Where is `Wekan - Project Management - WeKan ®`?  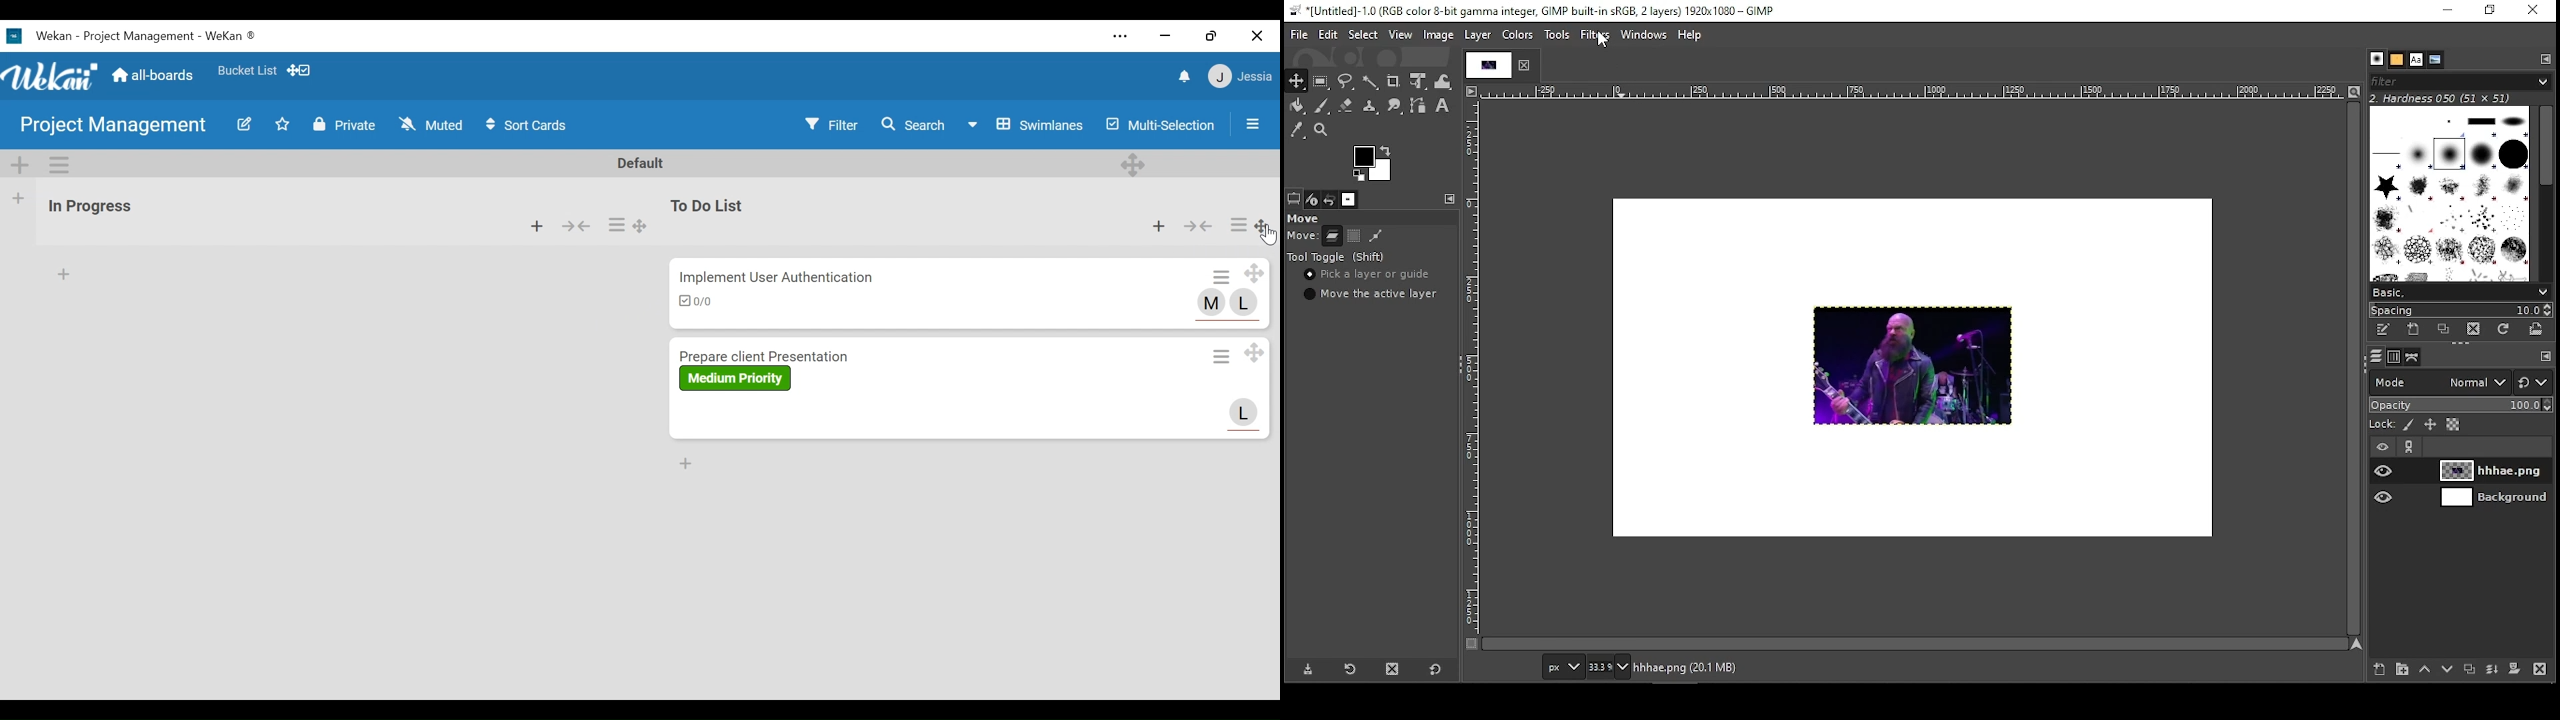
Wekan - Project Management - WeKan ® is located at coordinates (149, 36).